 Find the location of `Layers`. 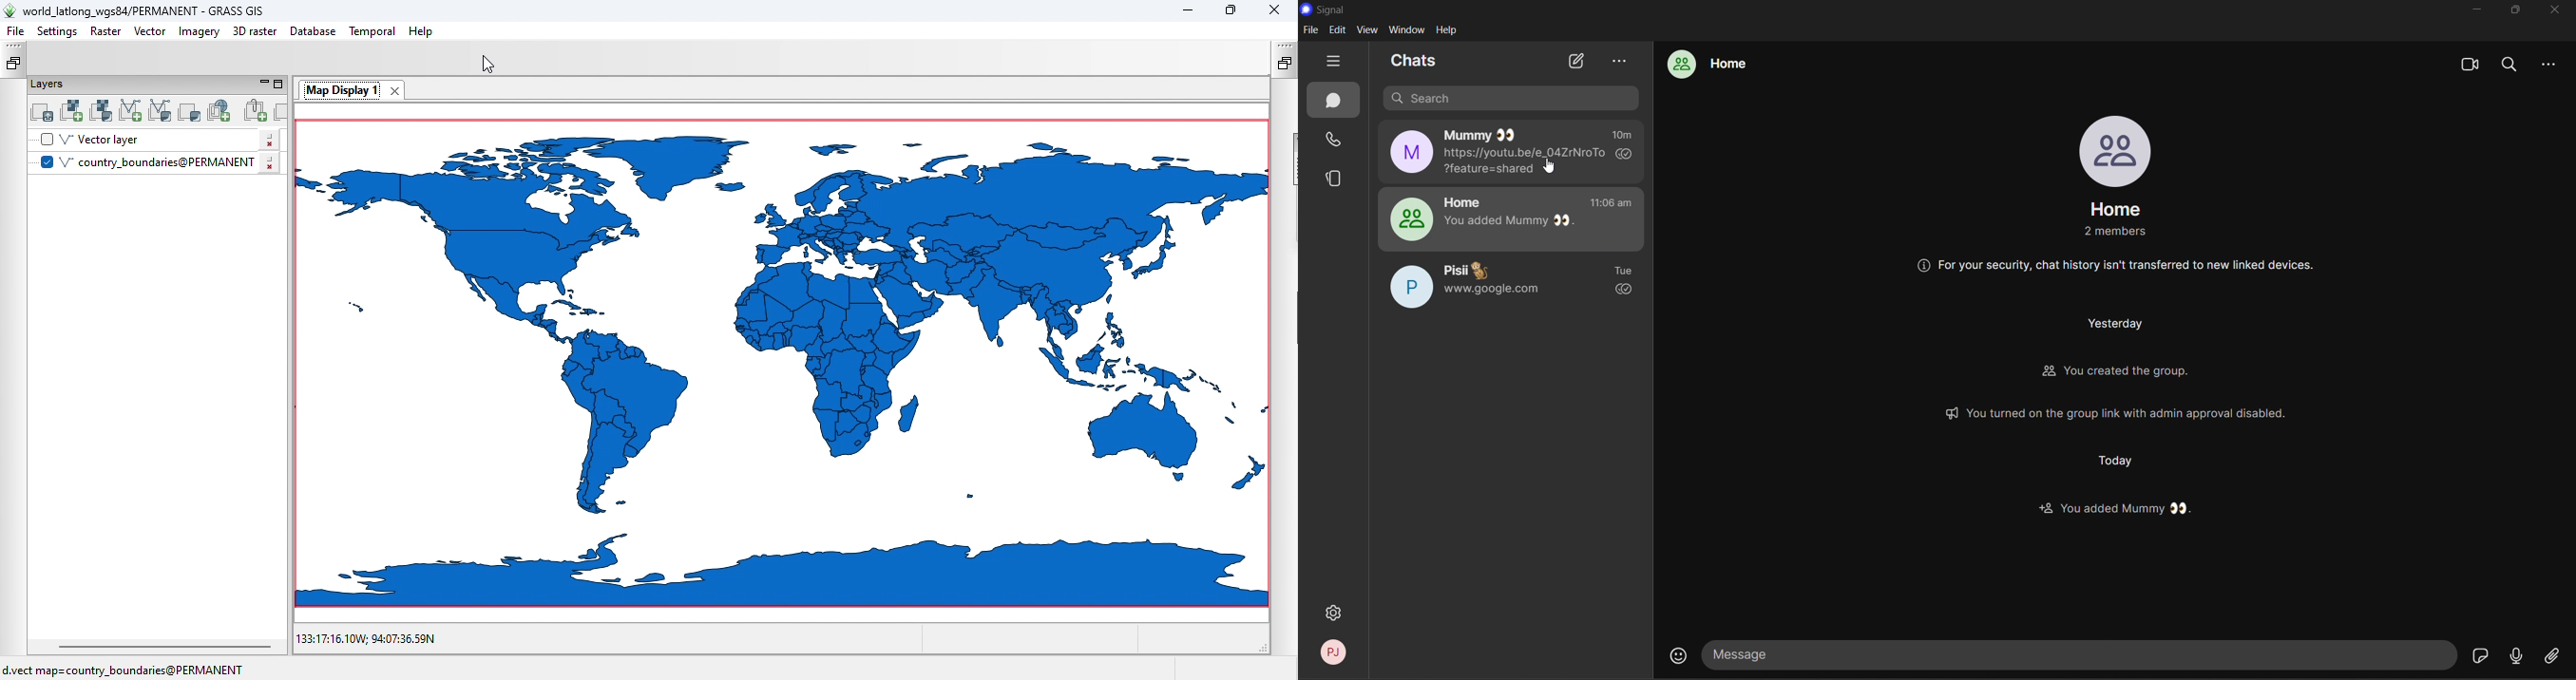

Layers is located at coordinates (124, 85).